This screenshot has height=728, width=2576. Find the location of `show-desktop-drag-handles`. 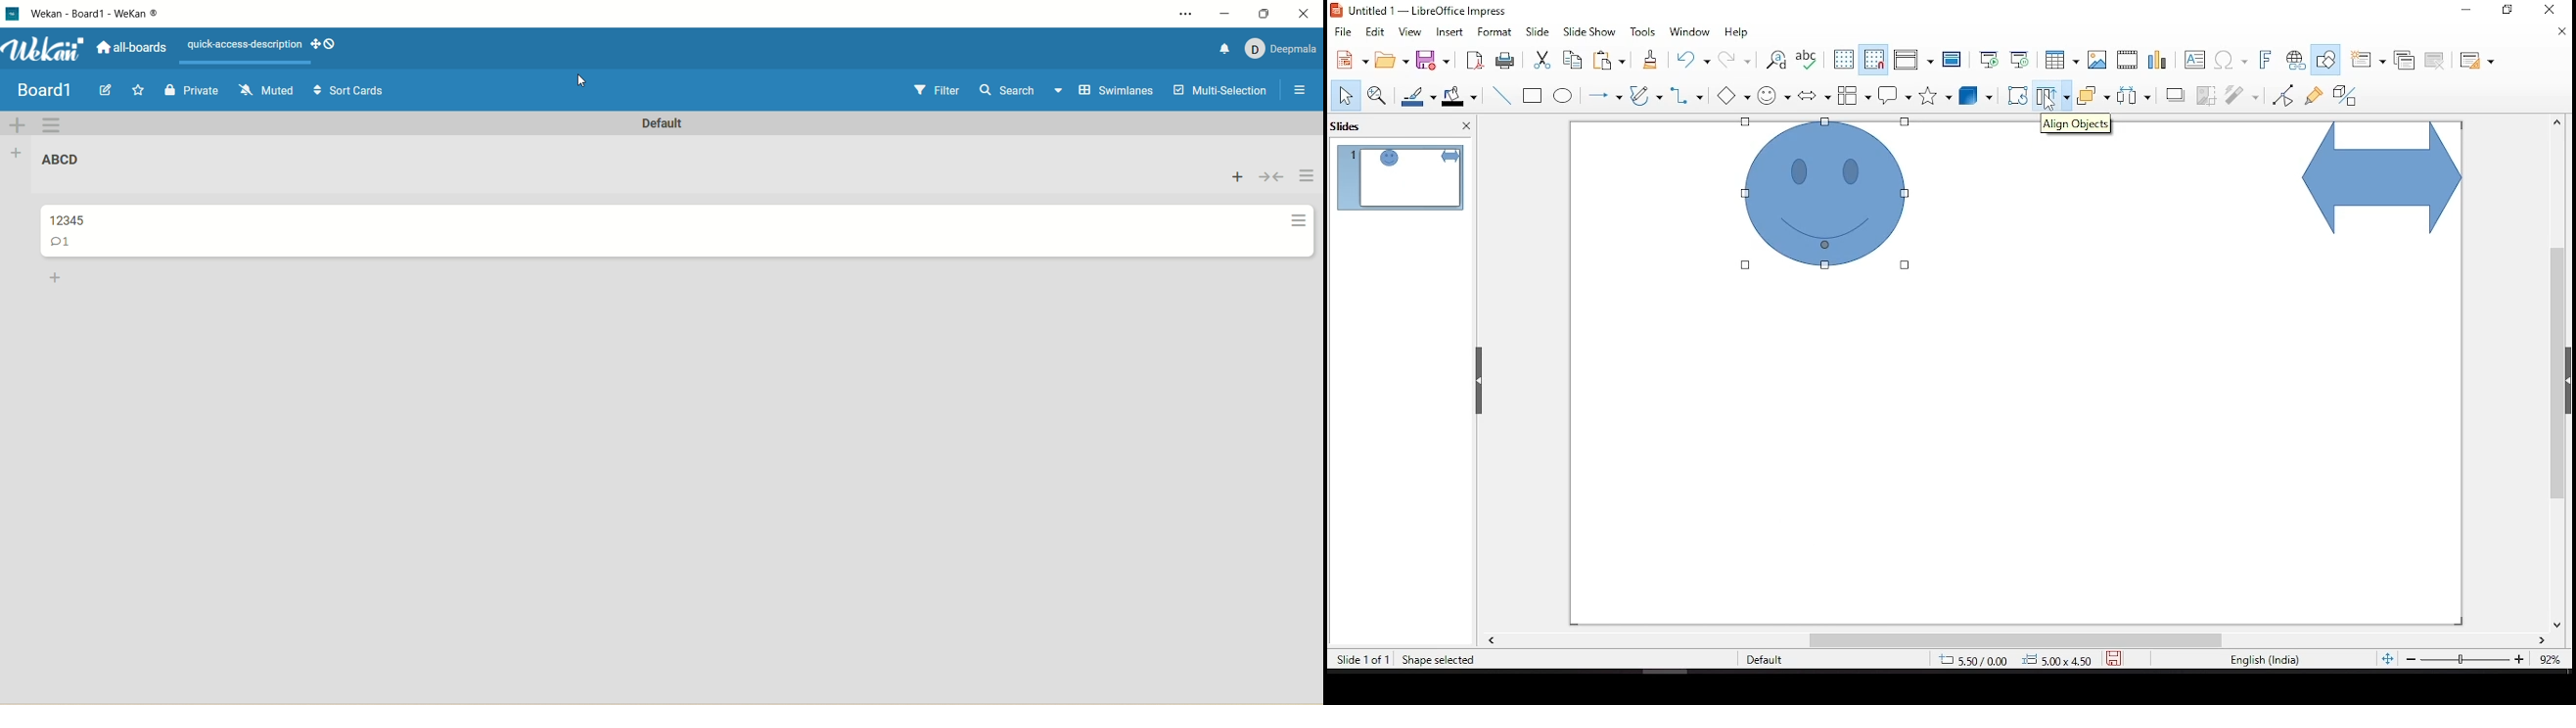

show-desktop-drag-handles is located at coordinates (312, 42).